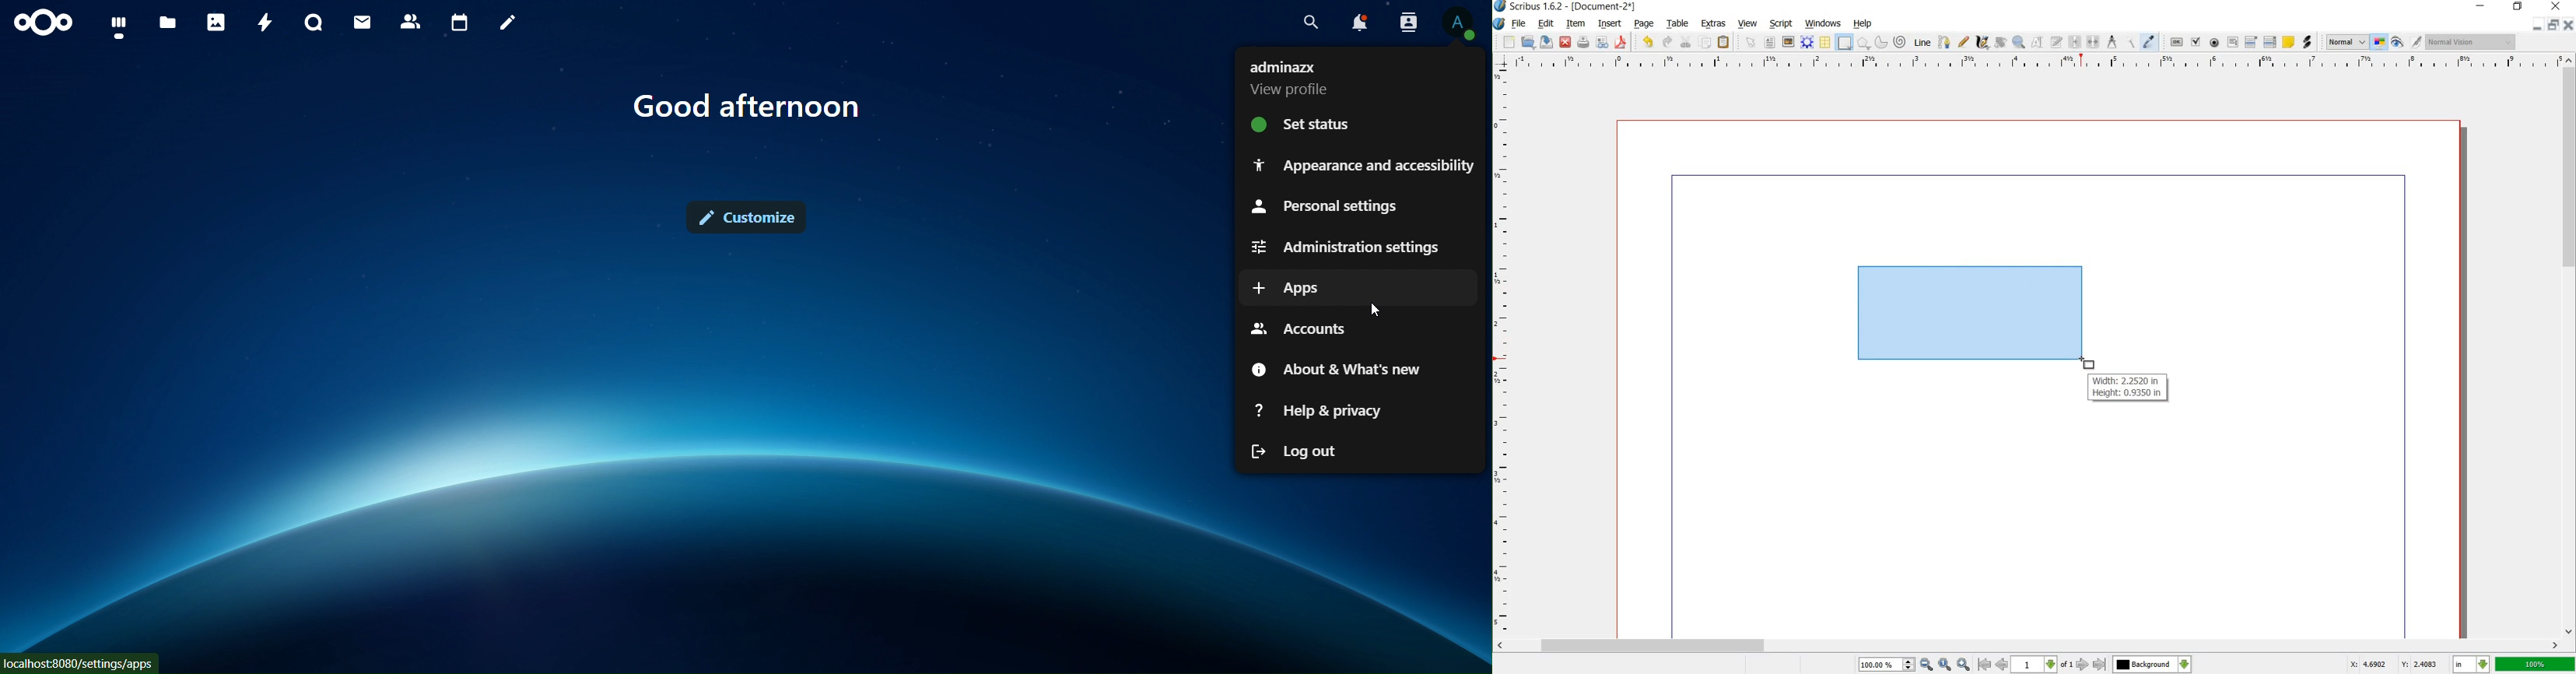 The width and height of the screenshot is (2576, 700). I want to click on OPEN, so click(1528, 43).